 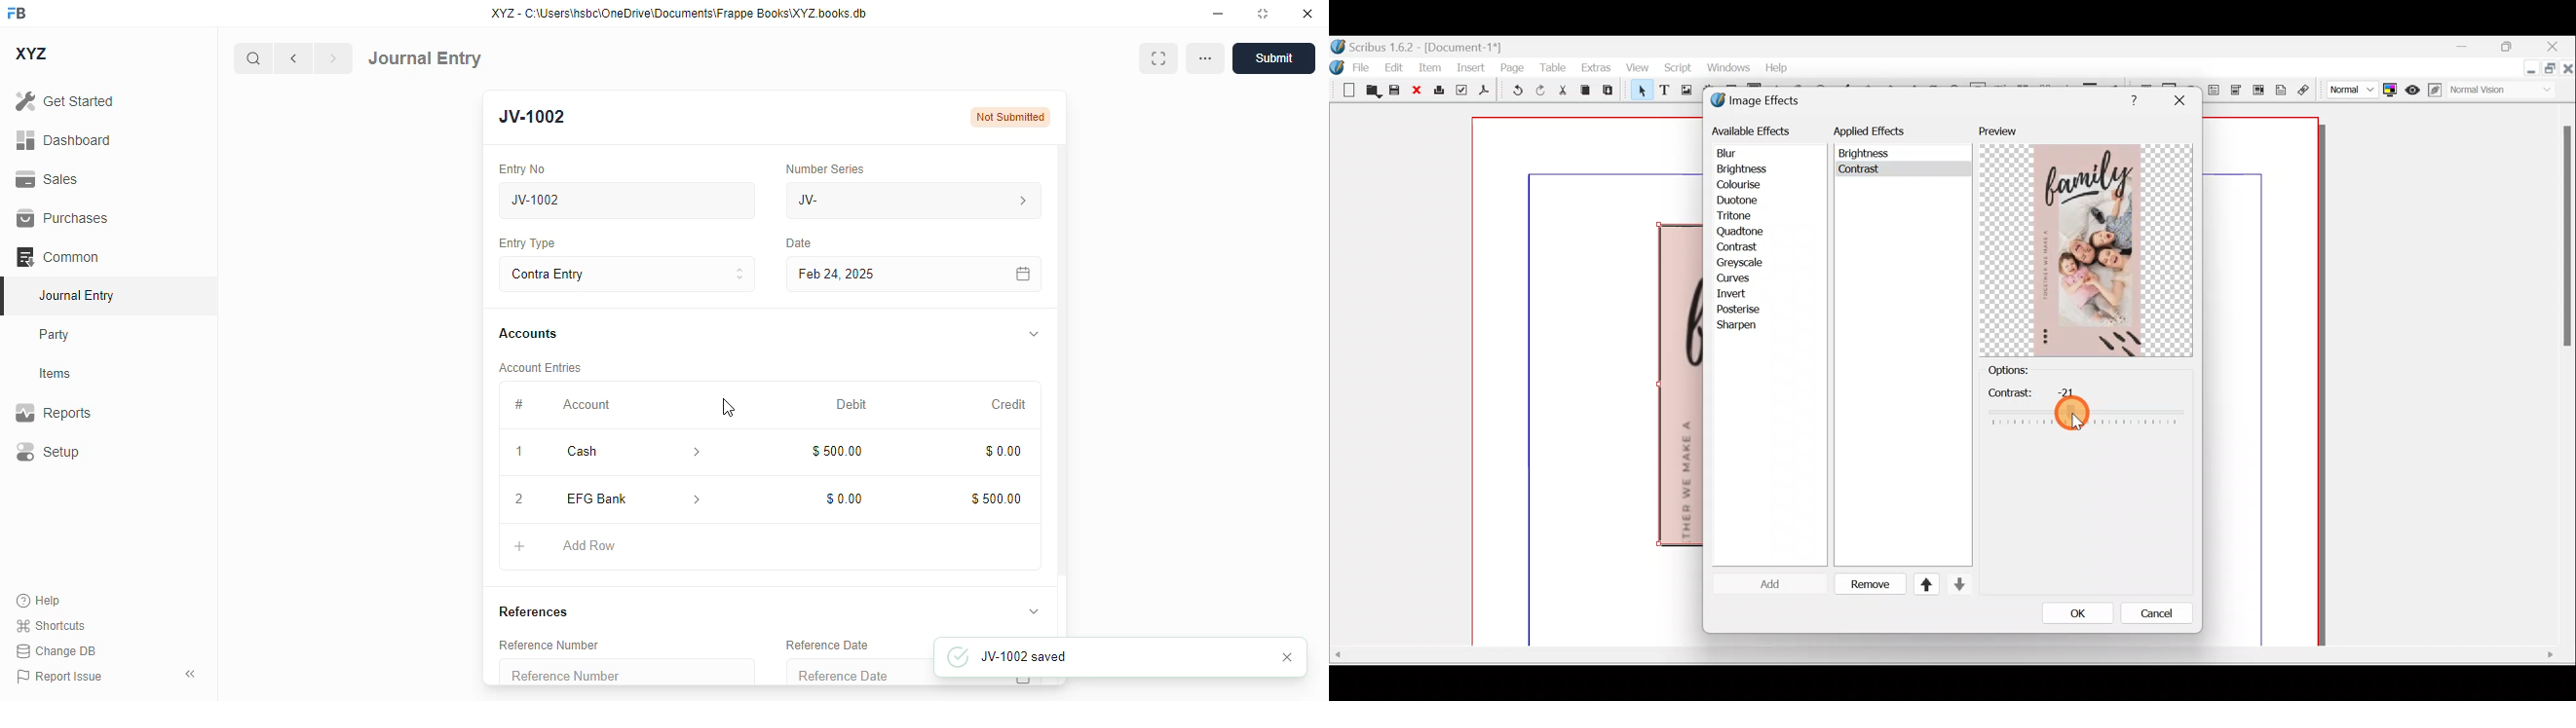 What do you see at coordinates (528, 335) in the screenshot?
I see `accounts` at bounding box center [528, 335].